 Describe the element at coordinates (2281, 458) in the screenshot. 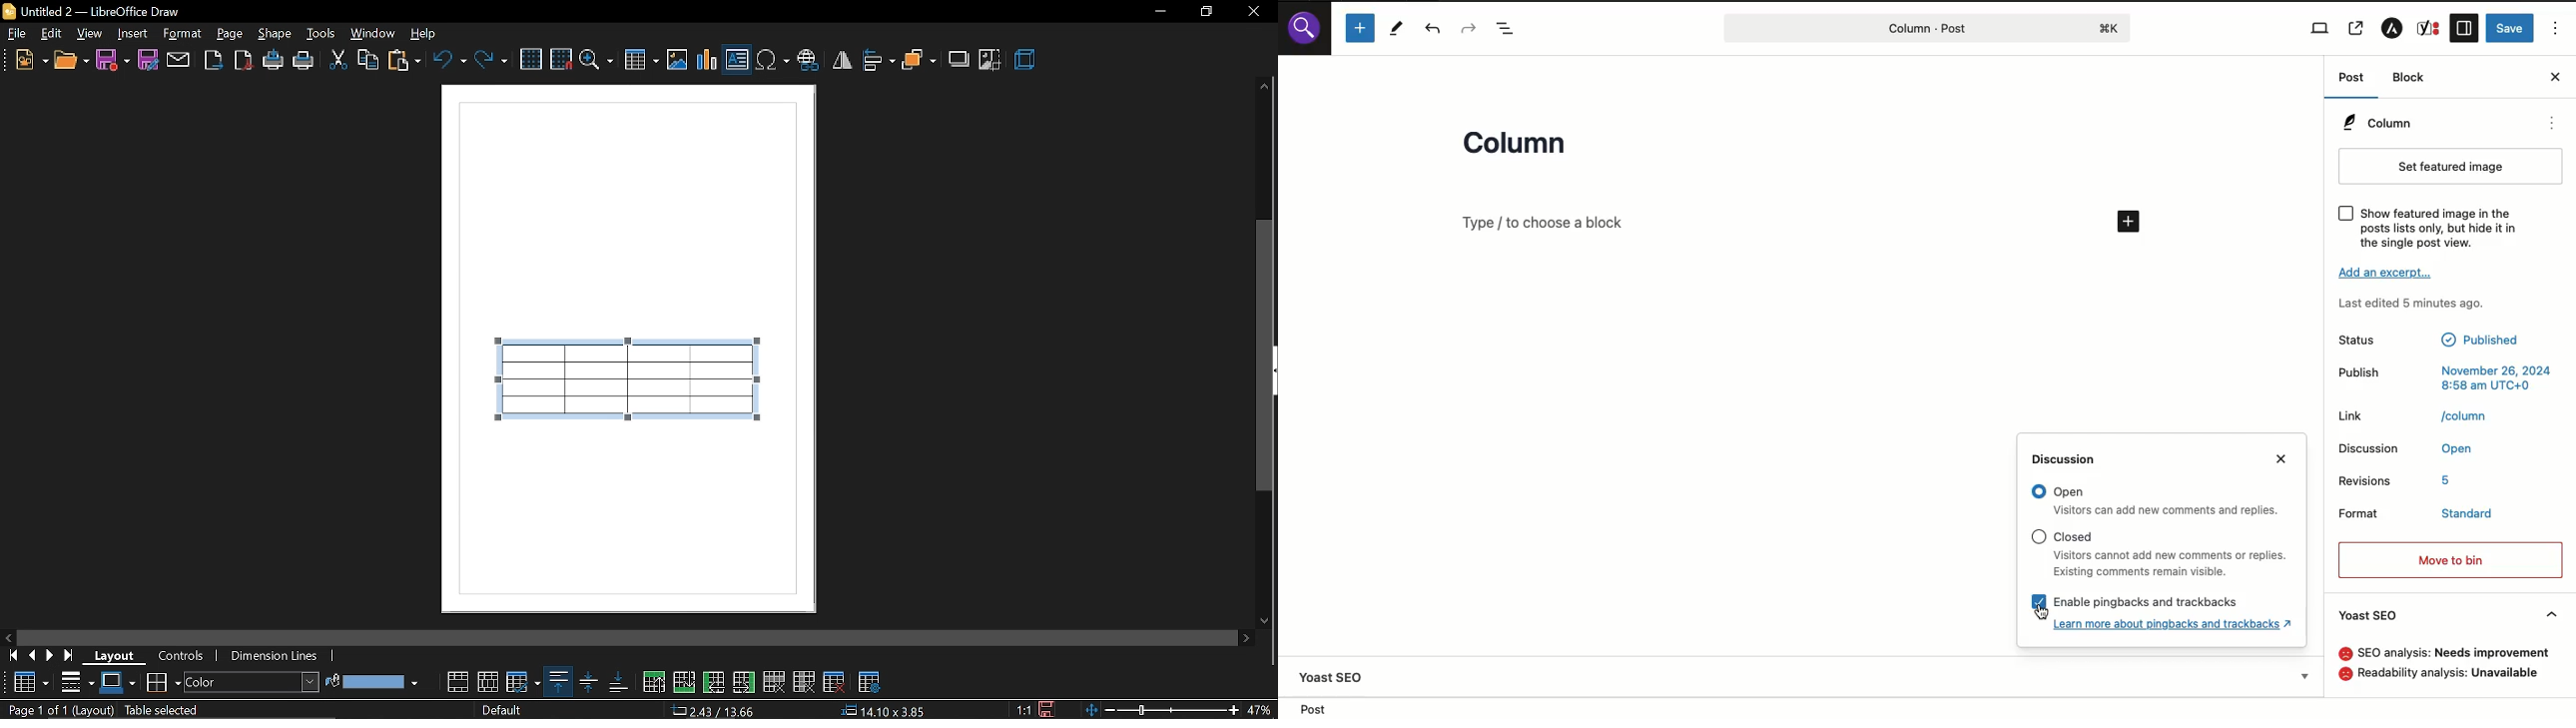

I see `Close` at that location.